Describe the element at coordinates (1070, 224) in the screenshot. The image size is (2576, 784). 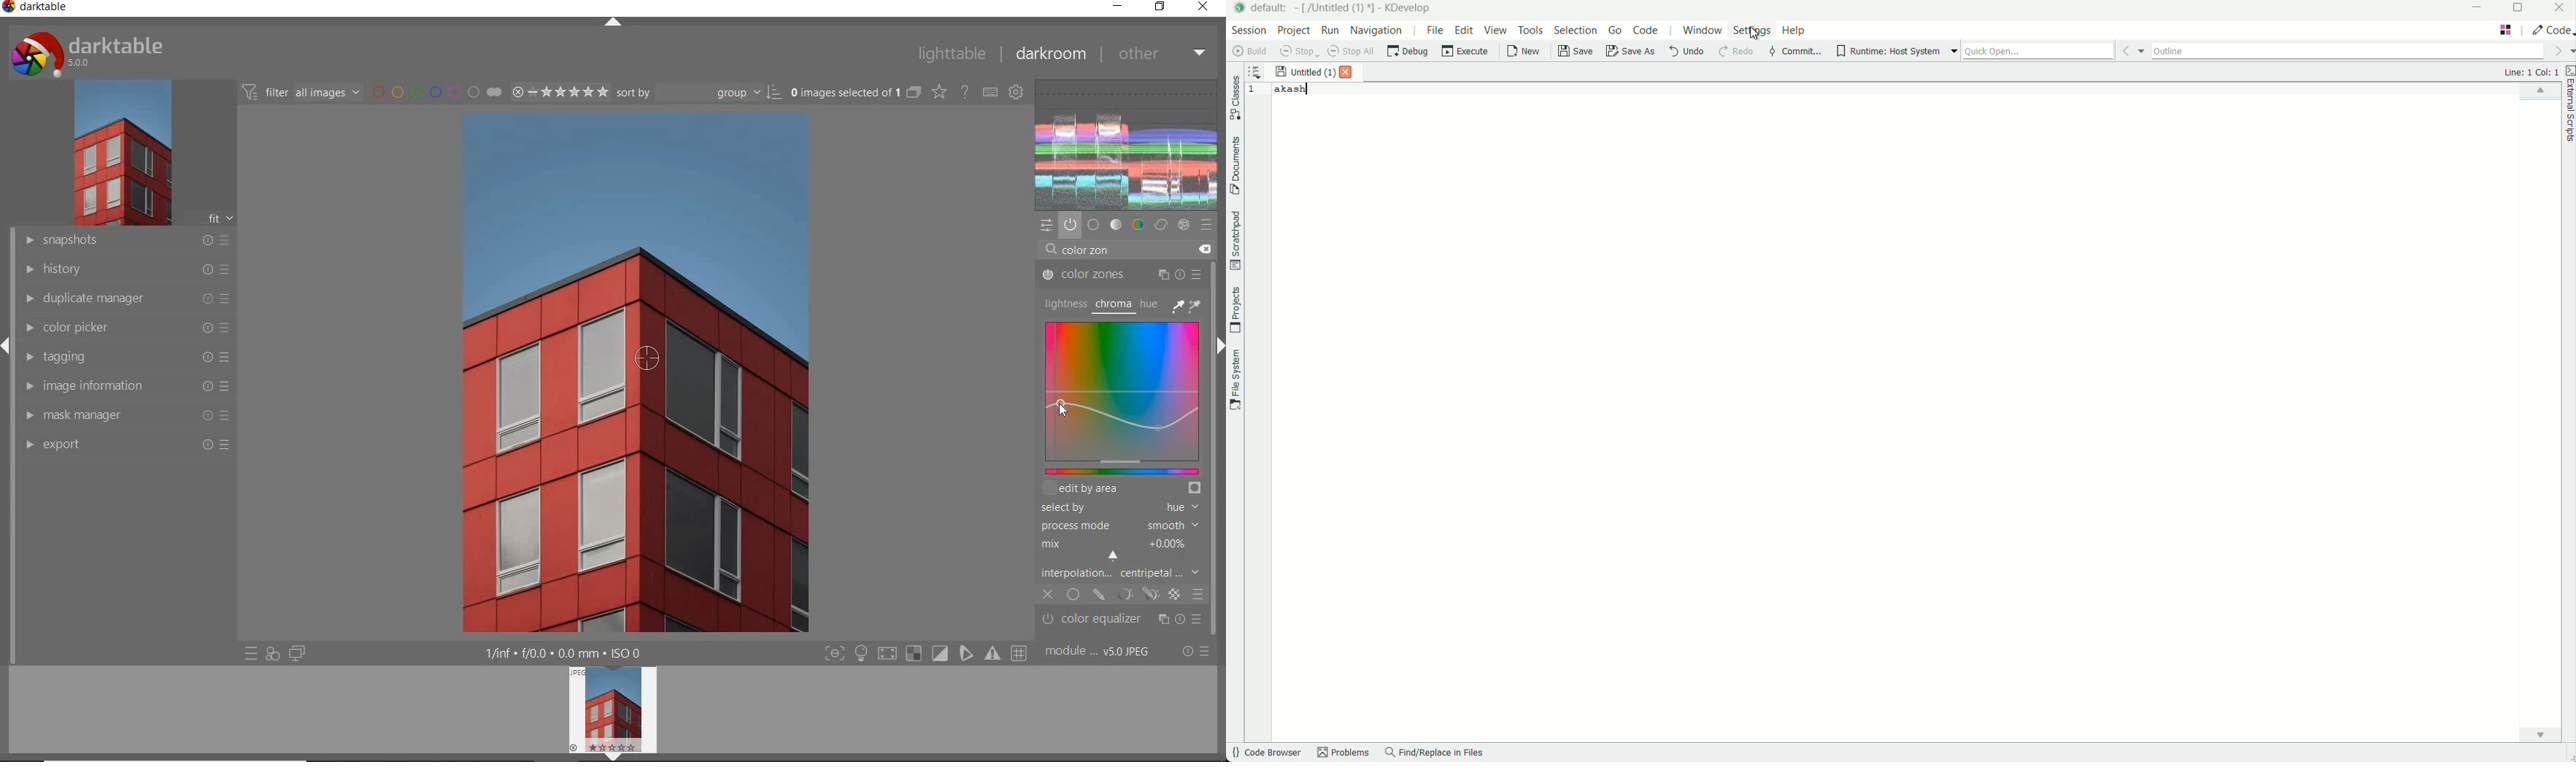
I see `show only active modules` at that location.